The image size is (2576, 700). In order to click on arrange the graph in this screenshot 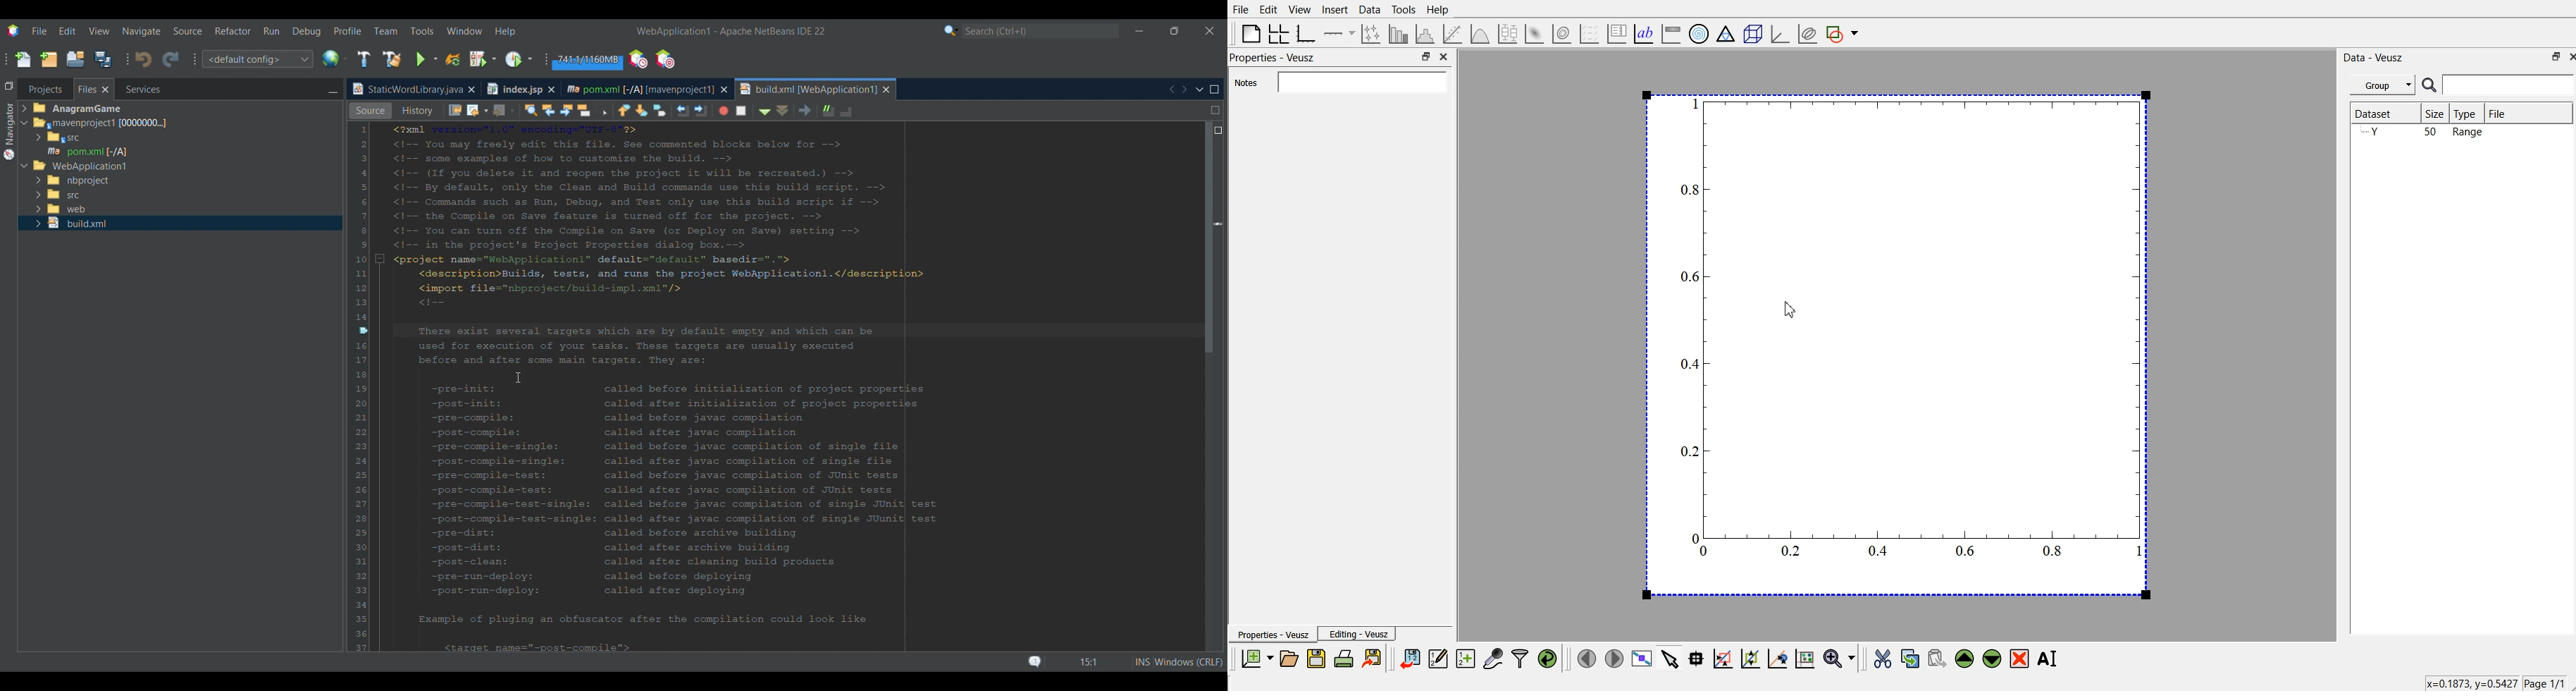, I will do `click(1280, 32)`.